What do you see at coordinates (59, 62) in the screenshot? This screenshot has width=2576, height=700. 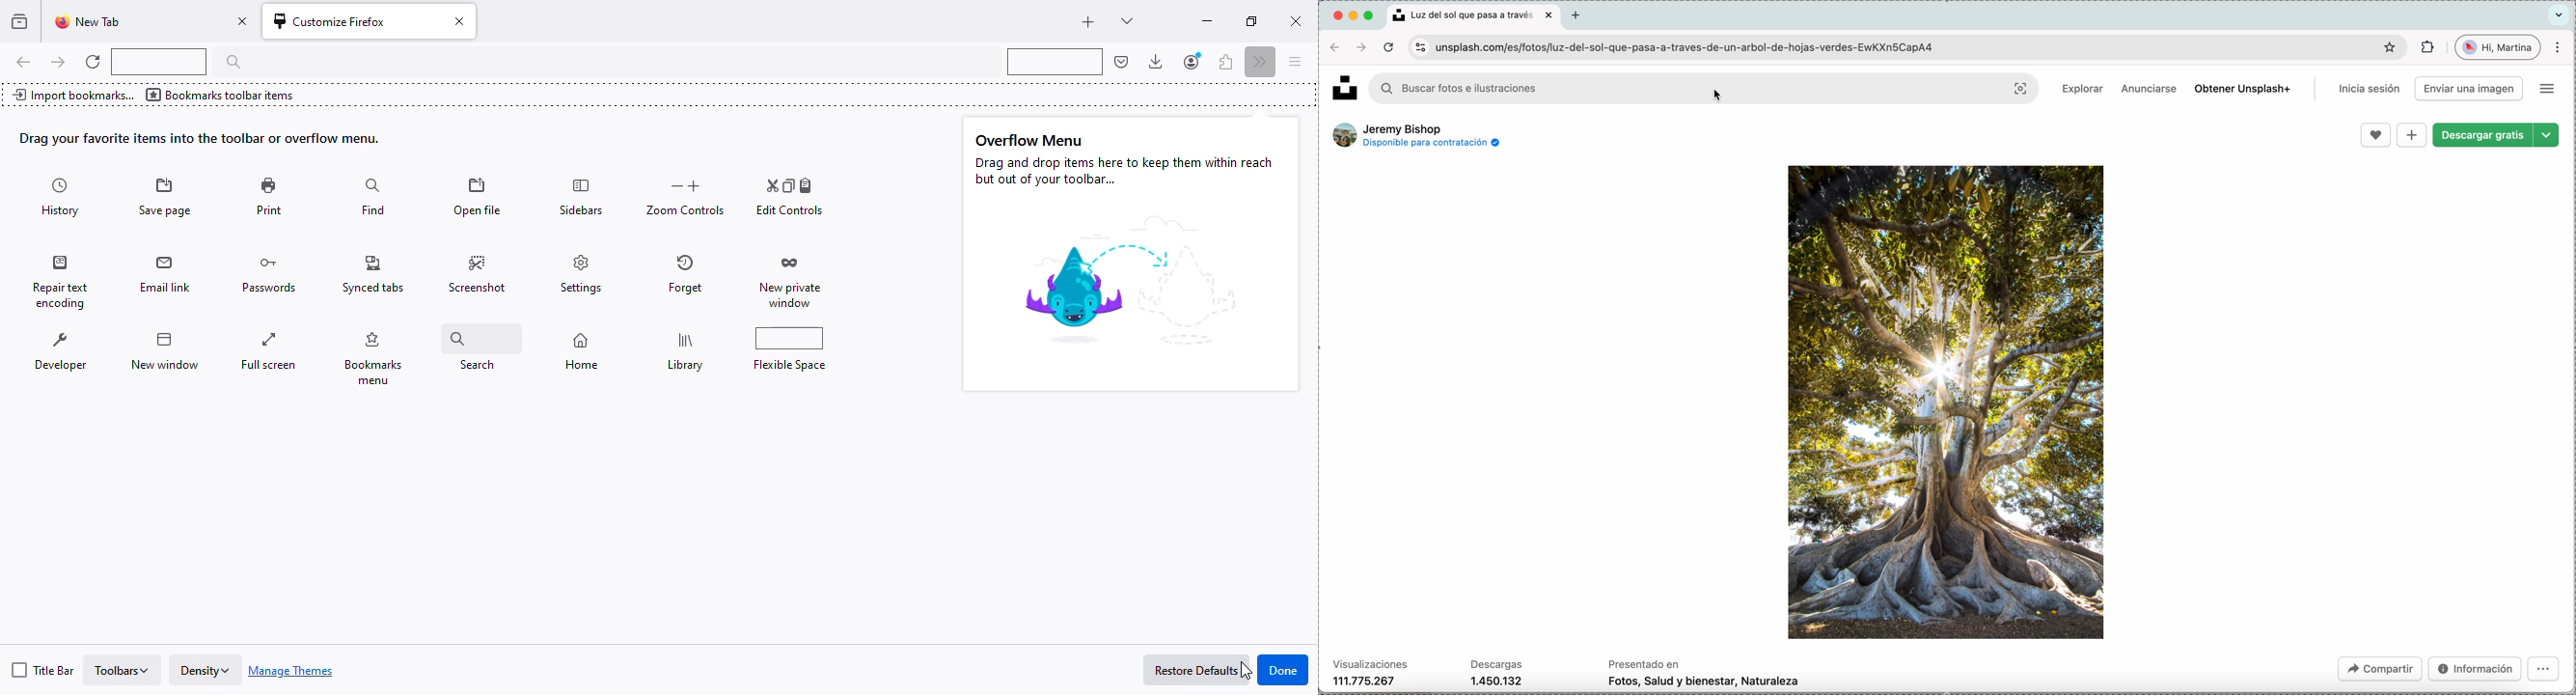 I see `go forward one page` at bounding box center [59, 62].